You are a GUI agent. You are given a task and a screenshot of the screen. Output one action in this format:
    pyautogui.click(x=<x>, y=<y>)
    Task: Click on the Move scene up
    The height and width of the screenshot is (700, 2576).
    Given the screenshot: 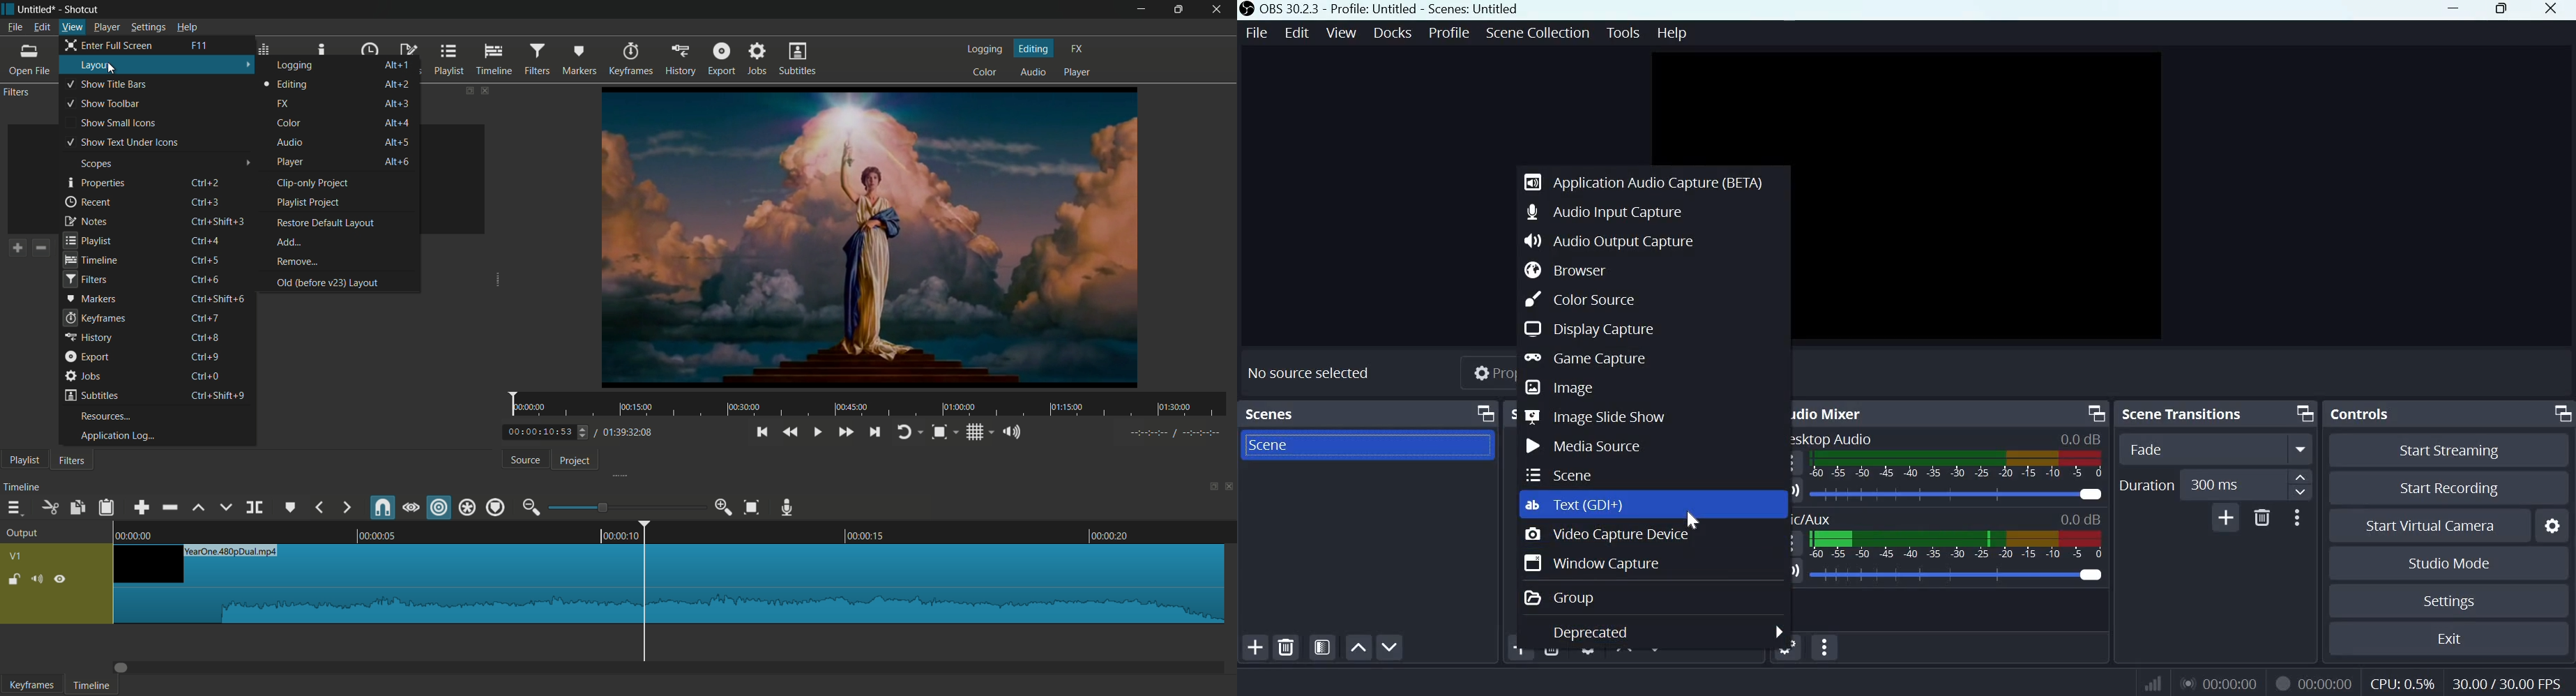 What is the action you would take?
    pyautogui.click(x=1388, y=647)
    